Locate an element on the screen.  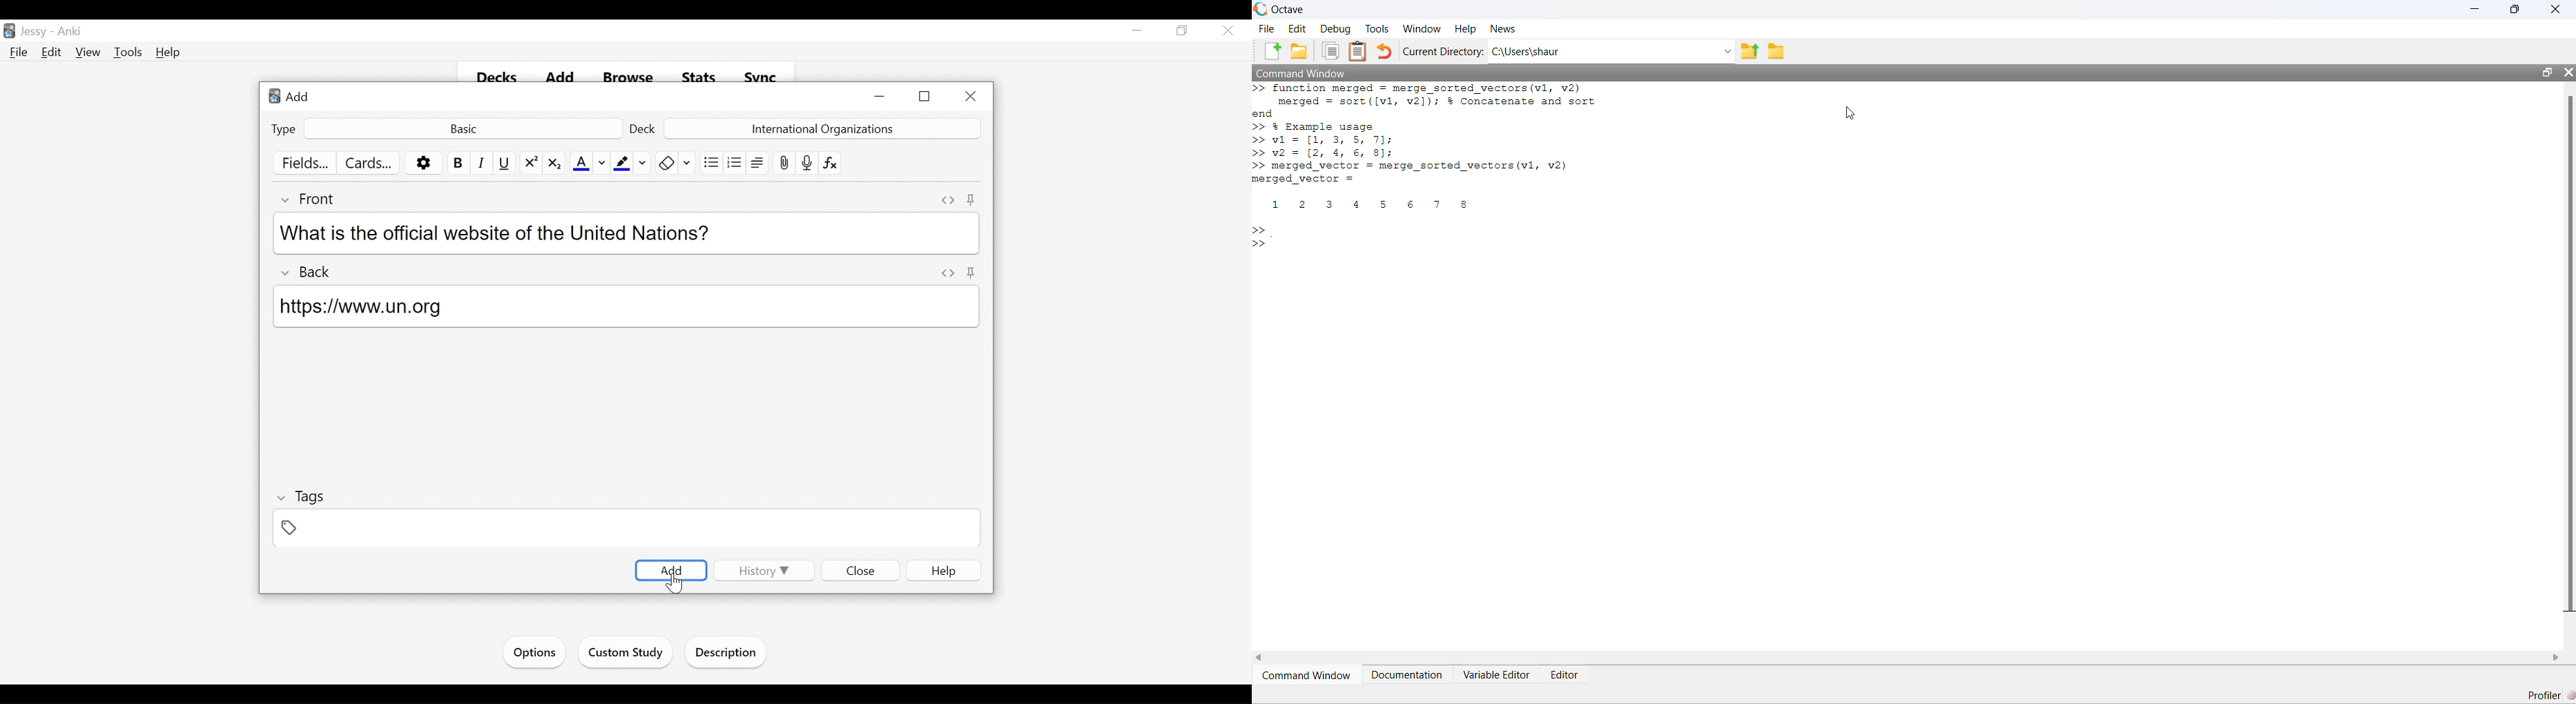
Anki is located at coordinates (71, 31).